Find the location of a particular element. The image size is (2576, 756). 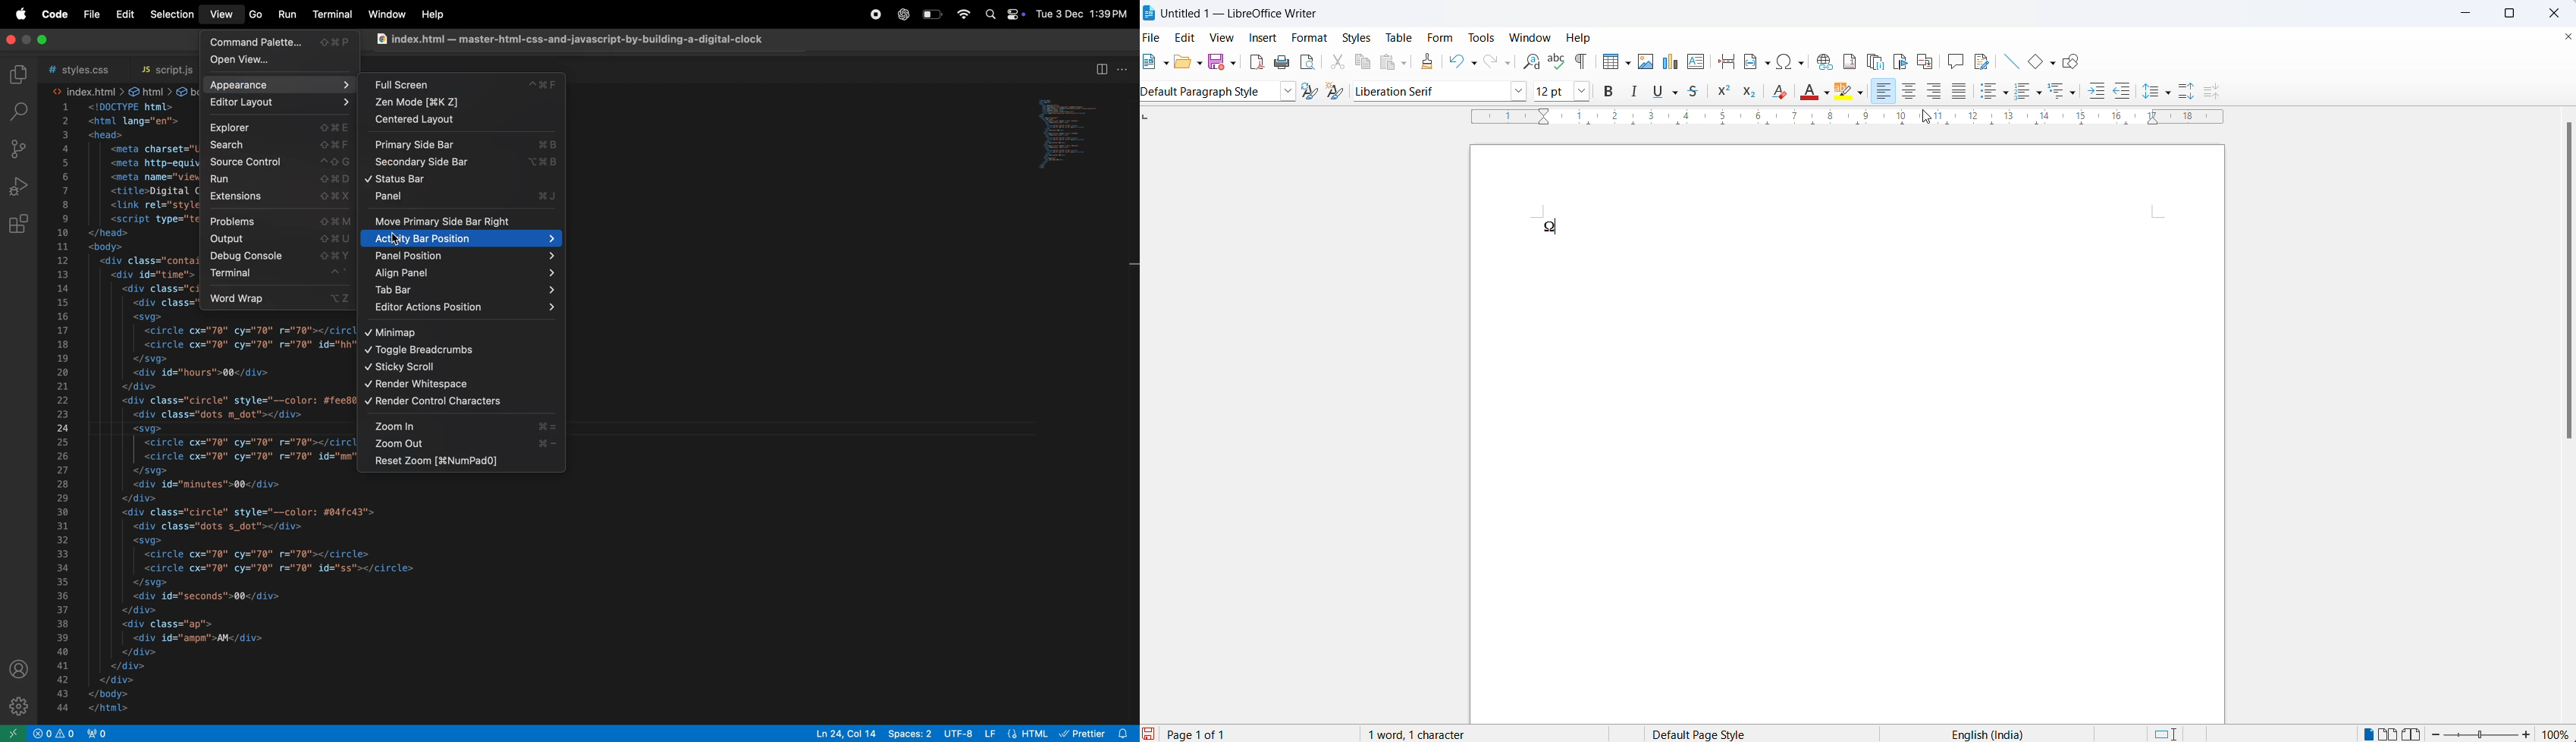

search is located at coordinates (275, 145).